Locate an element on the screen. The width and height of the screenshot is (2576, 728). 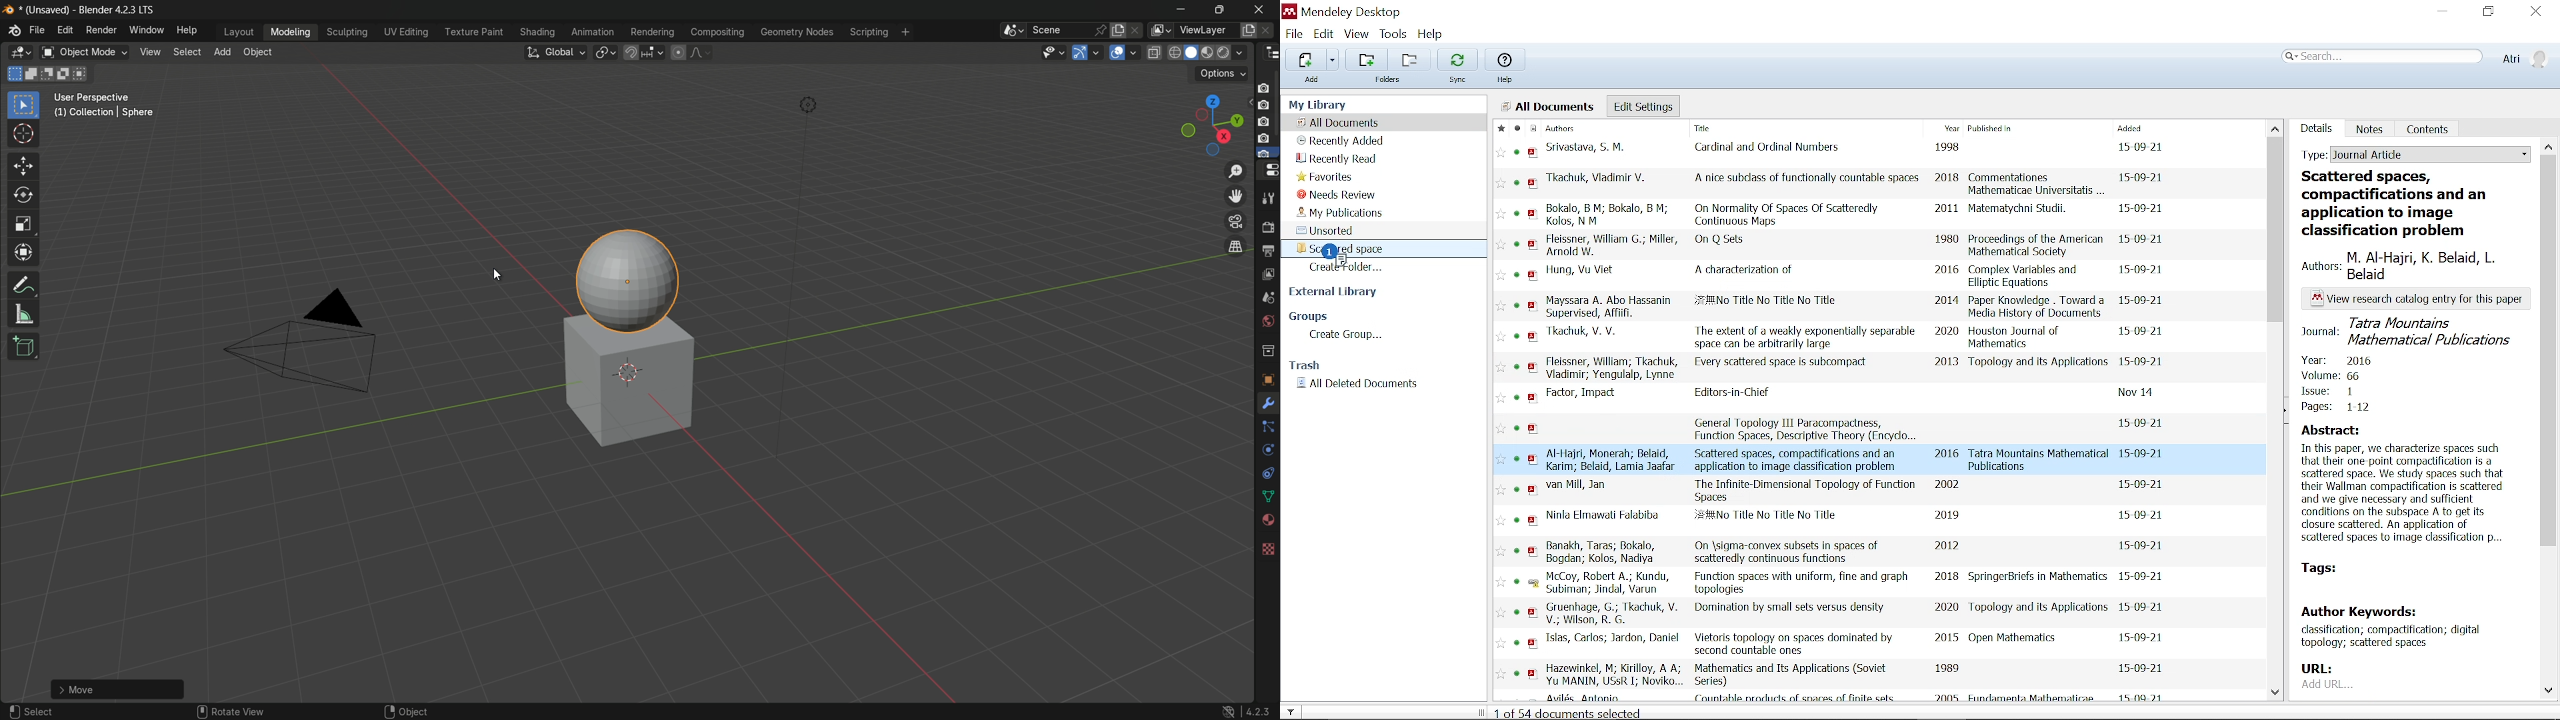
2013 is located at coordinates (1947, 363).